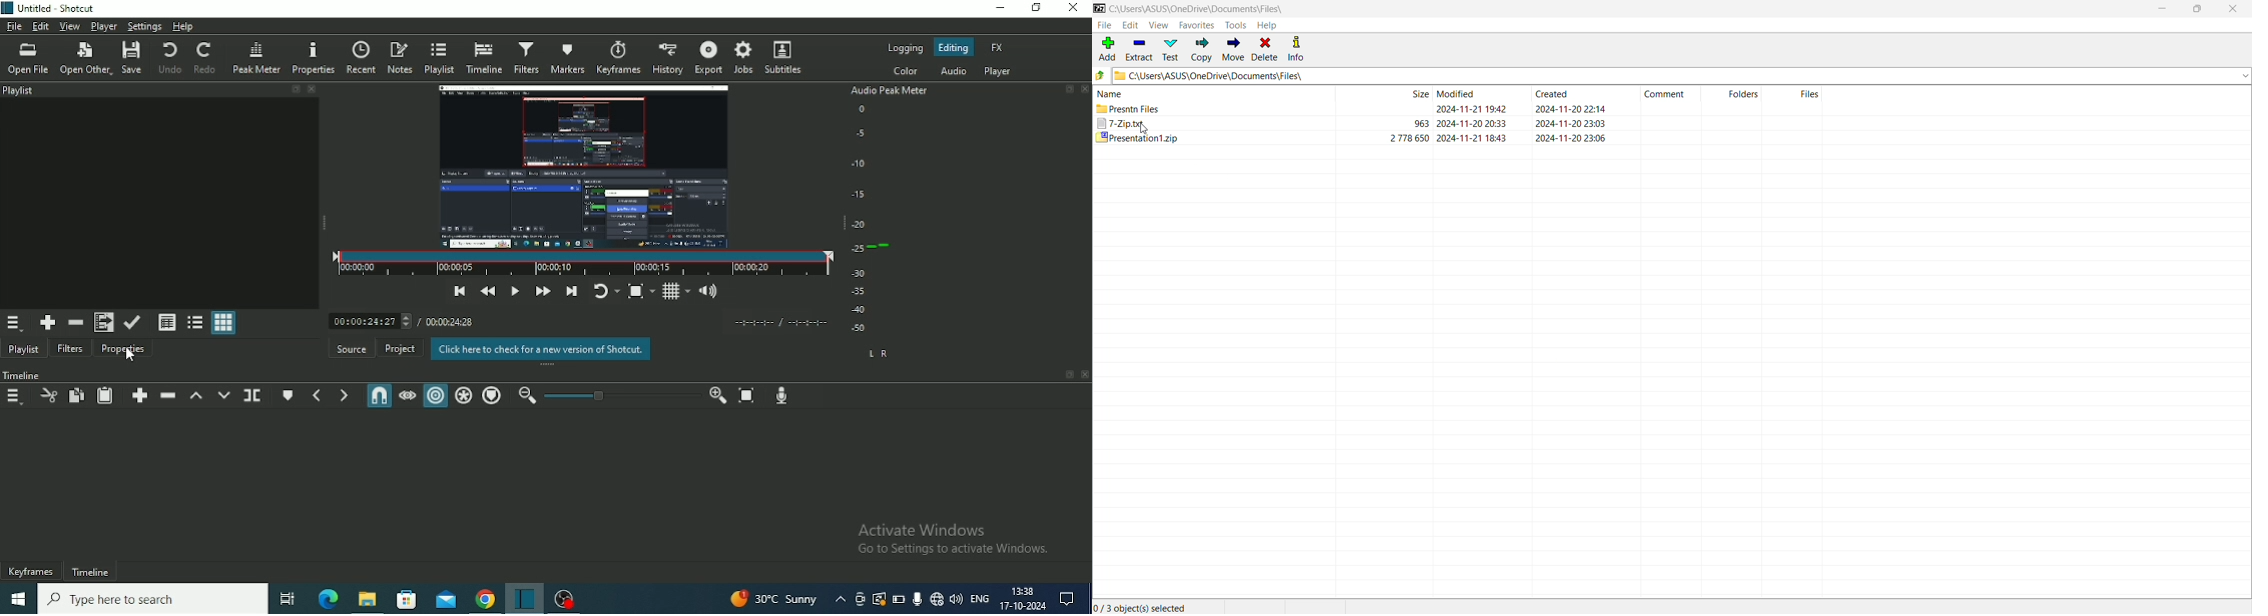 The width and height of the screenshot is (2268, 616). I want to click on Resize, so click(324, 223).